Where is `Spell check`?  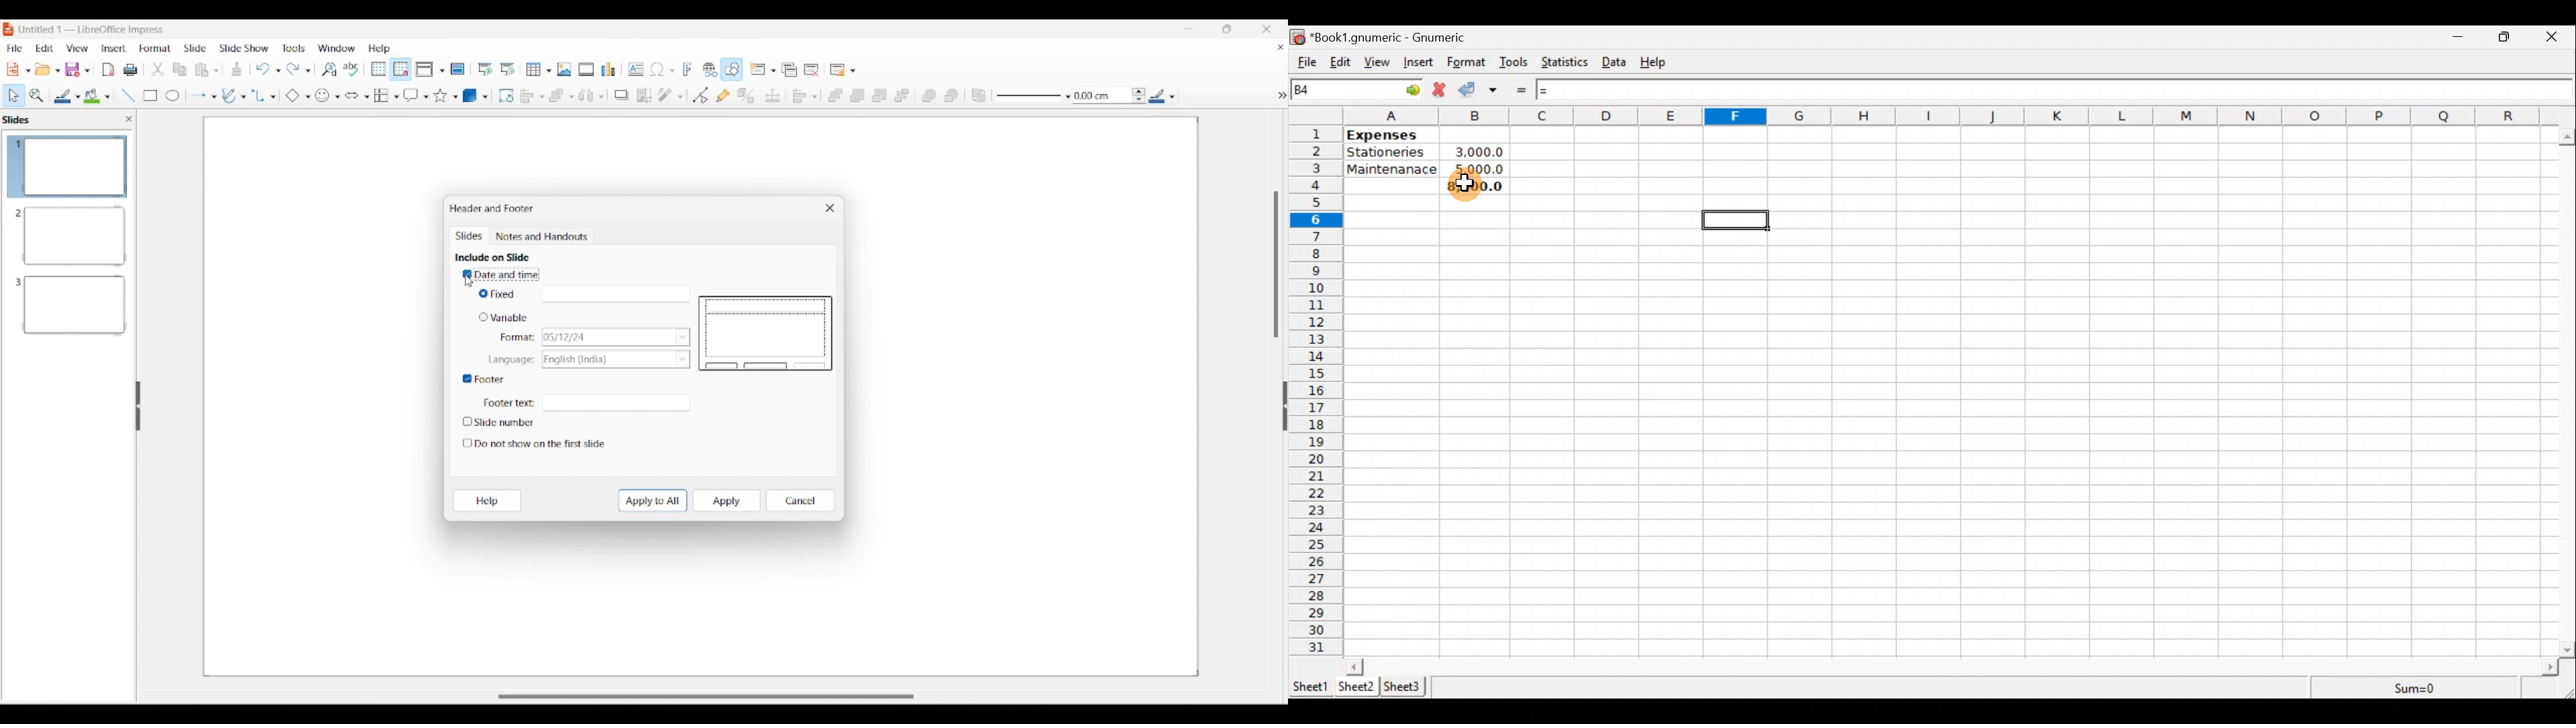 Spell check is located at coordinates (351, 69).